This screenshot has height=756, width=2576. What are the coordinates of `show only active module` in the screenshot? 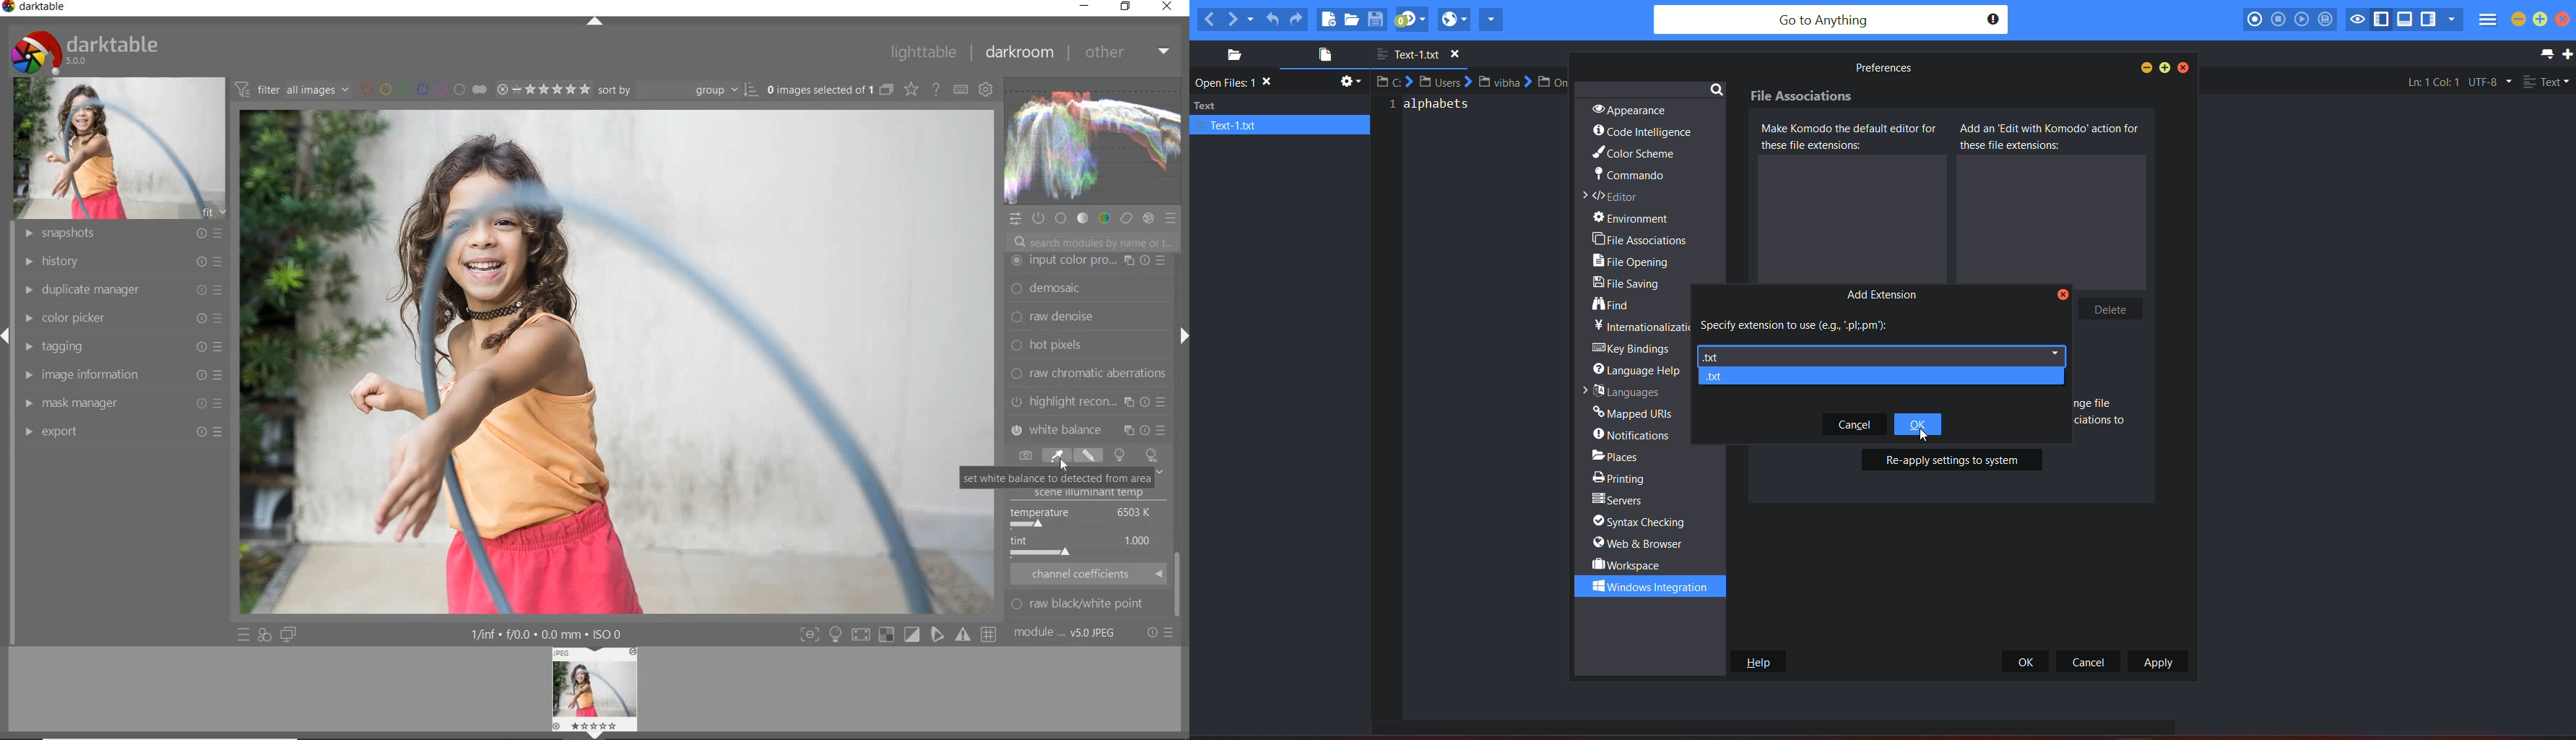 It's located at (1040, 219).